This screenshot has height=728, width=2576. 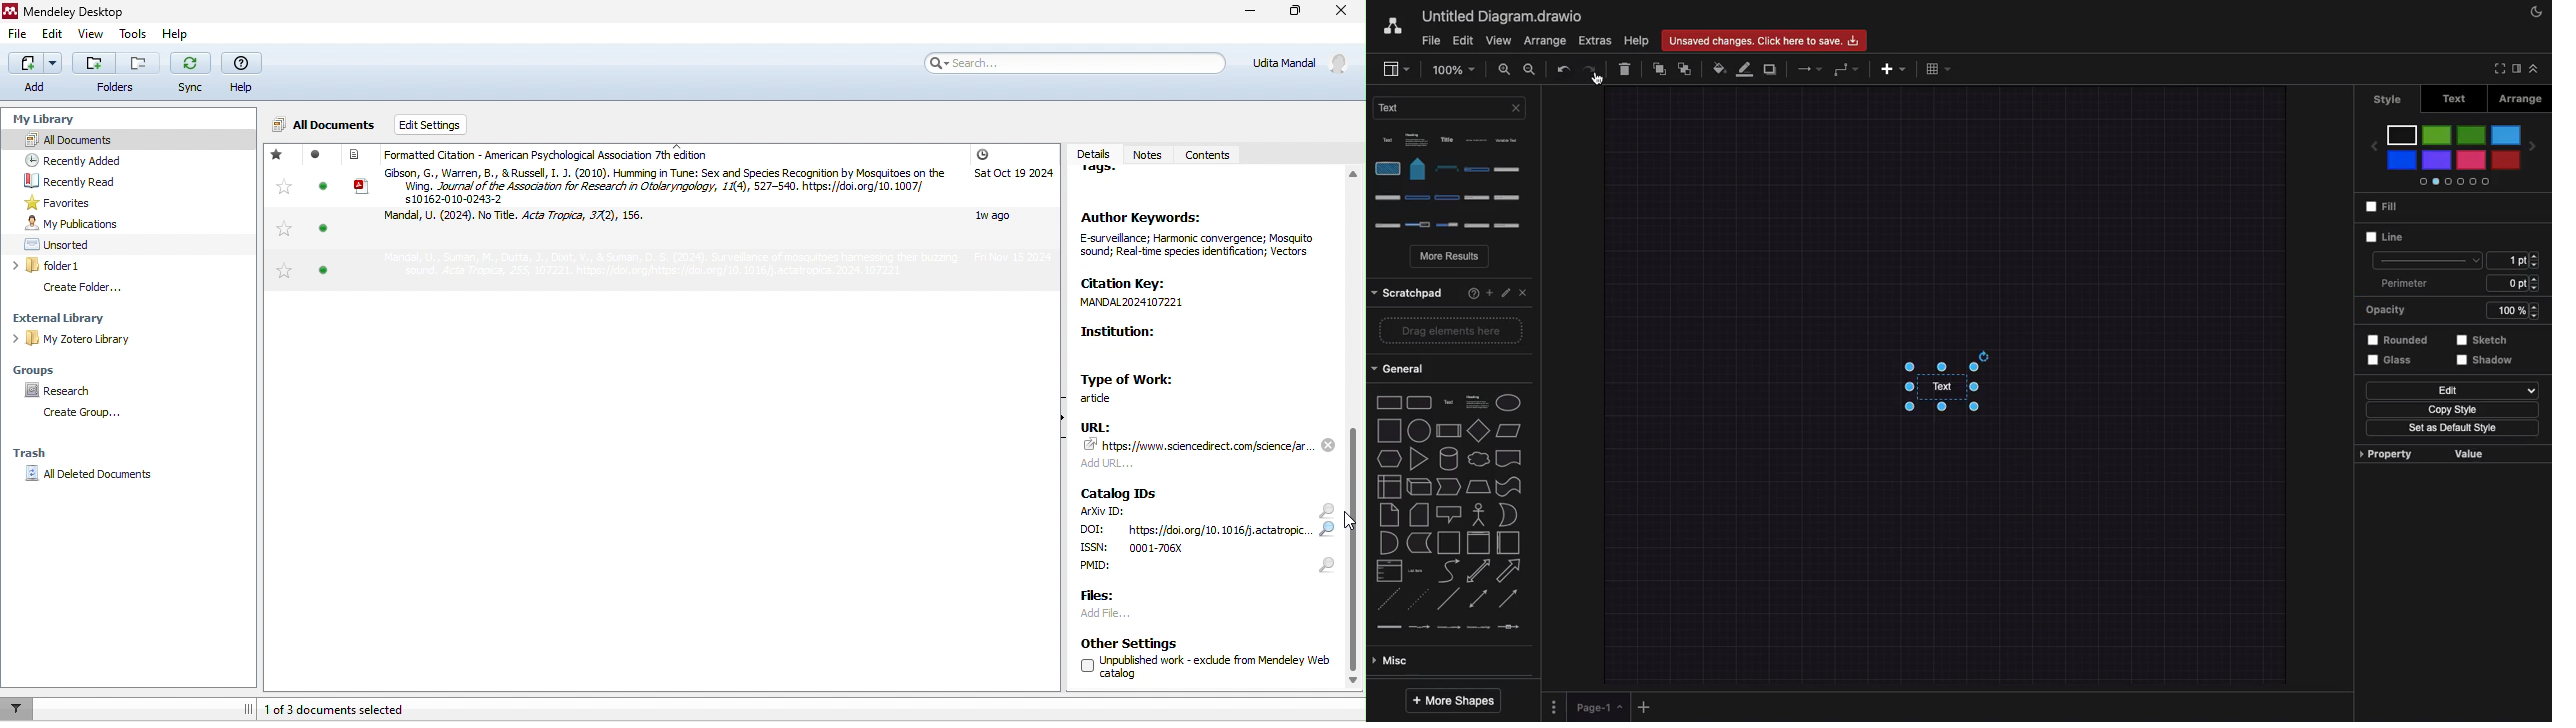 I want to click on Zoom in, so click(x=1505, y=72).